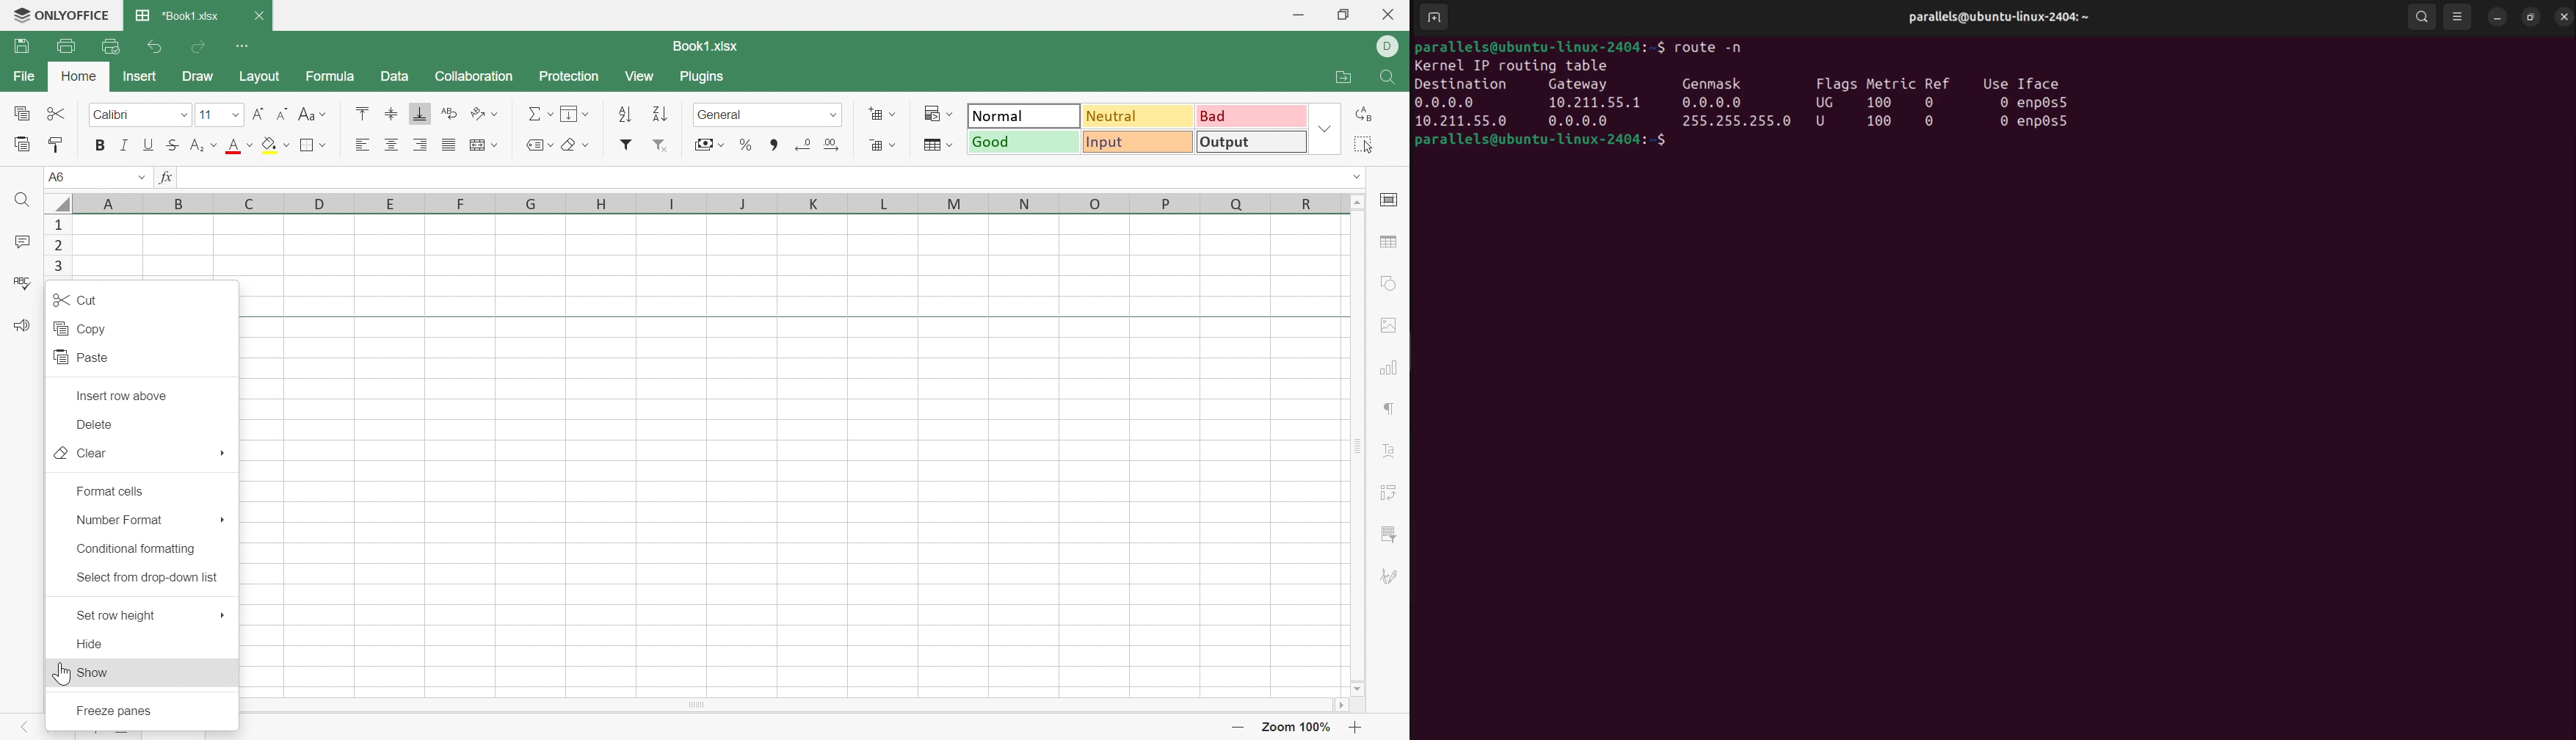 The height and width of the screenshot is (756, 2576). I want to click on Conditional formatting, so click(134, 548).